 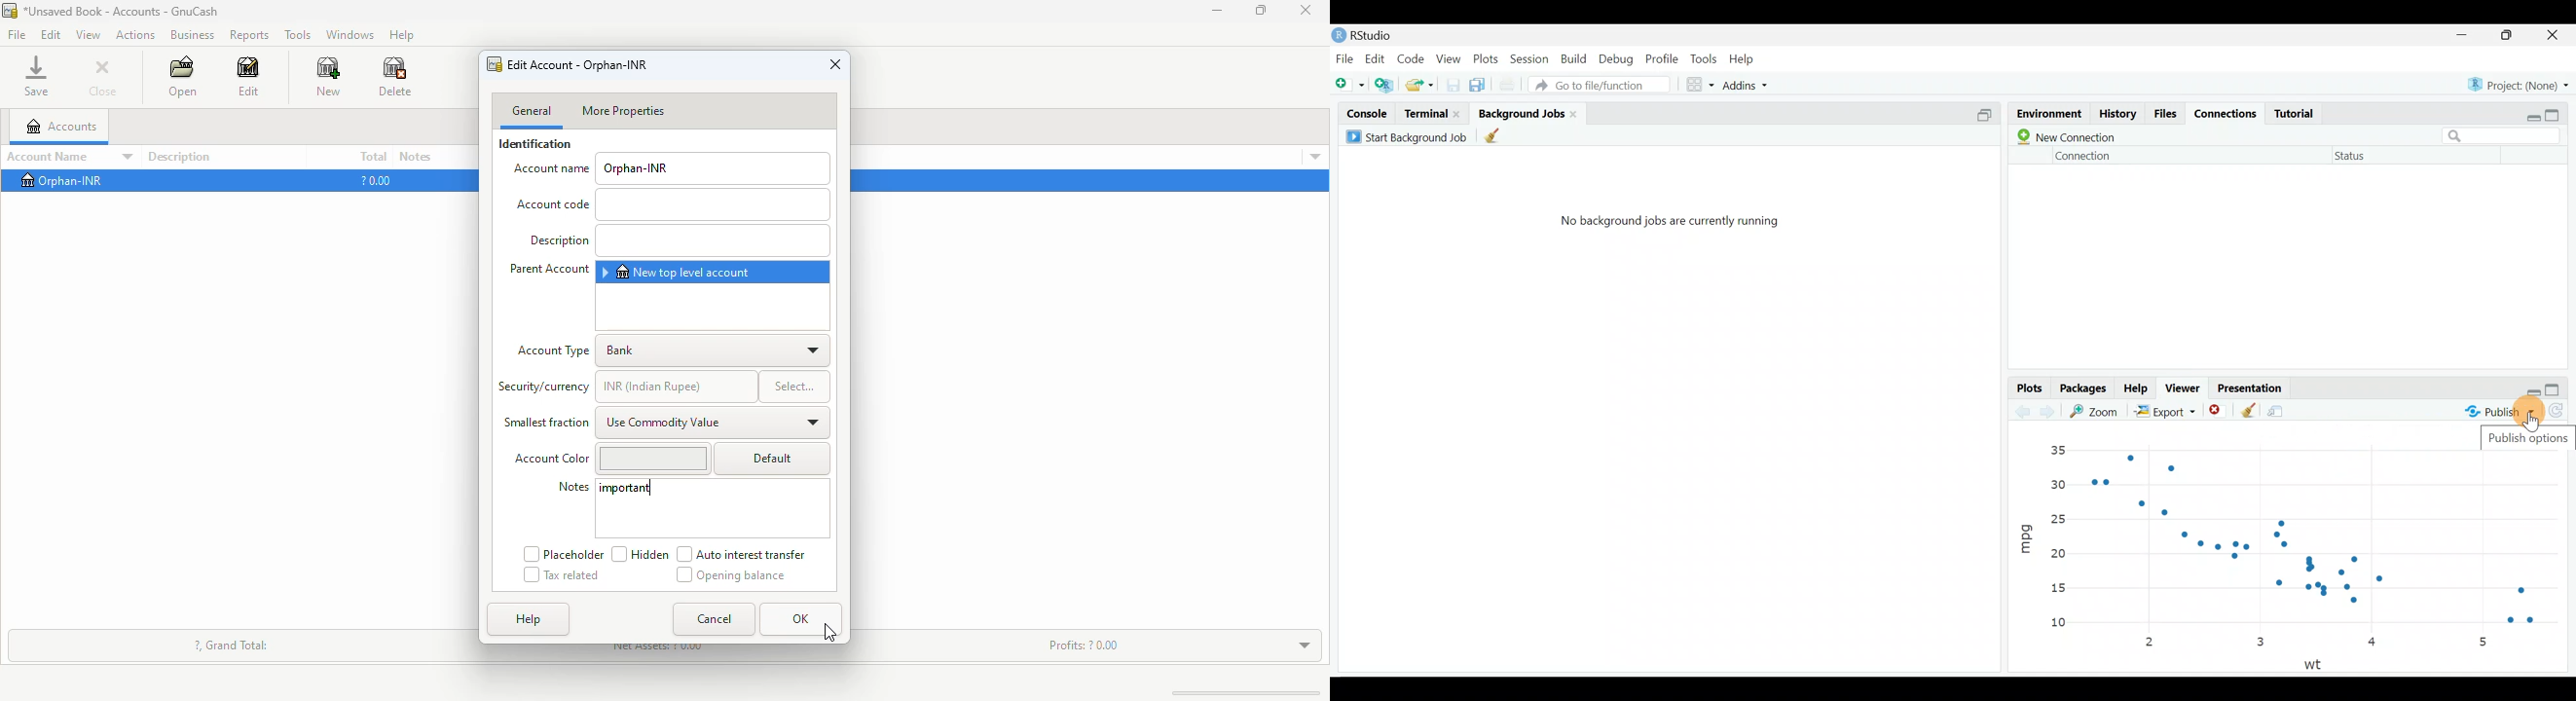 I want to click on Edit, so click(x=1374, y=58).